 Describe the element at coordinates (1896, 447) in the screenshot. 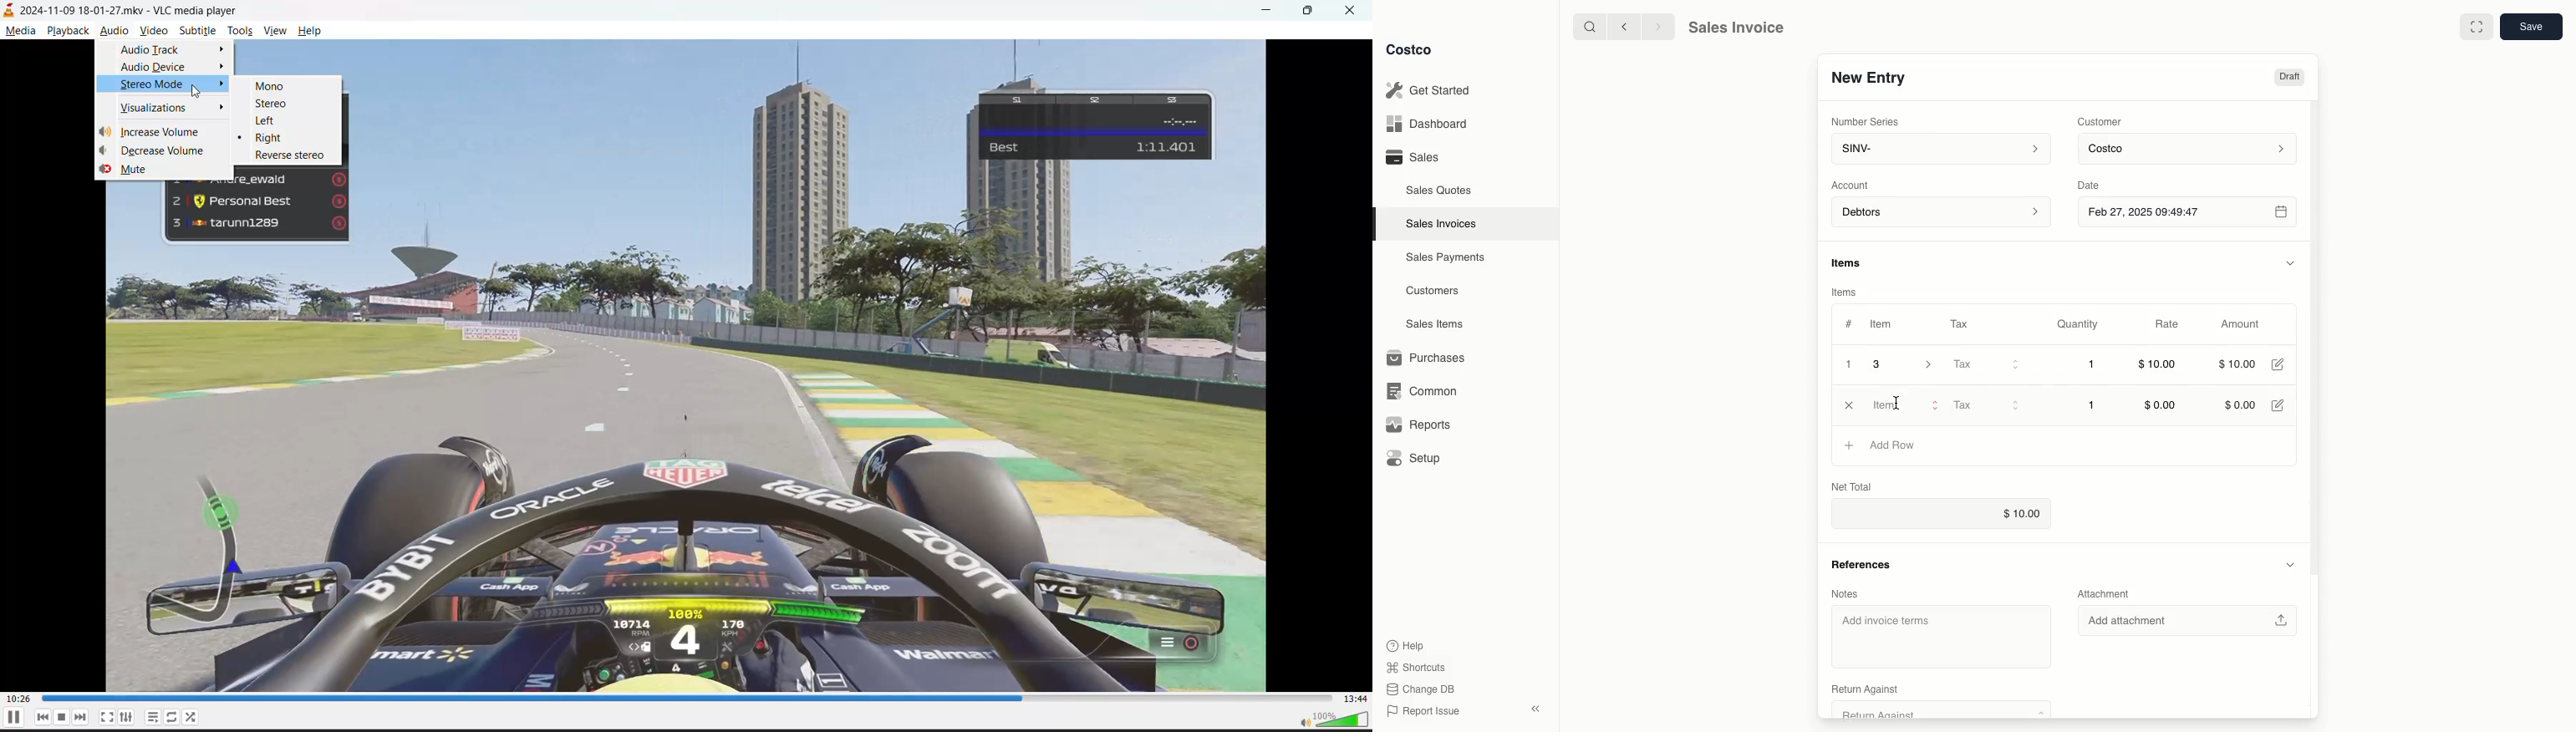

I see `‘Add Row` at that location.